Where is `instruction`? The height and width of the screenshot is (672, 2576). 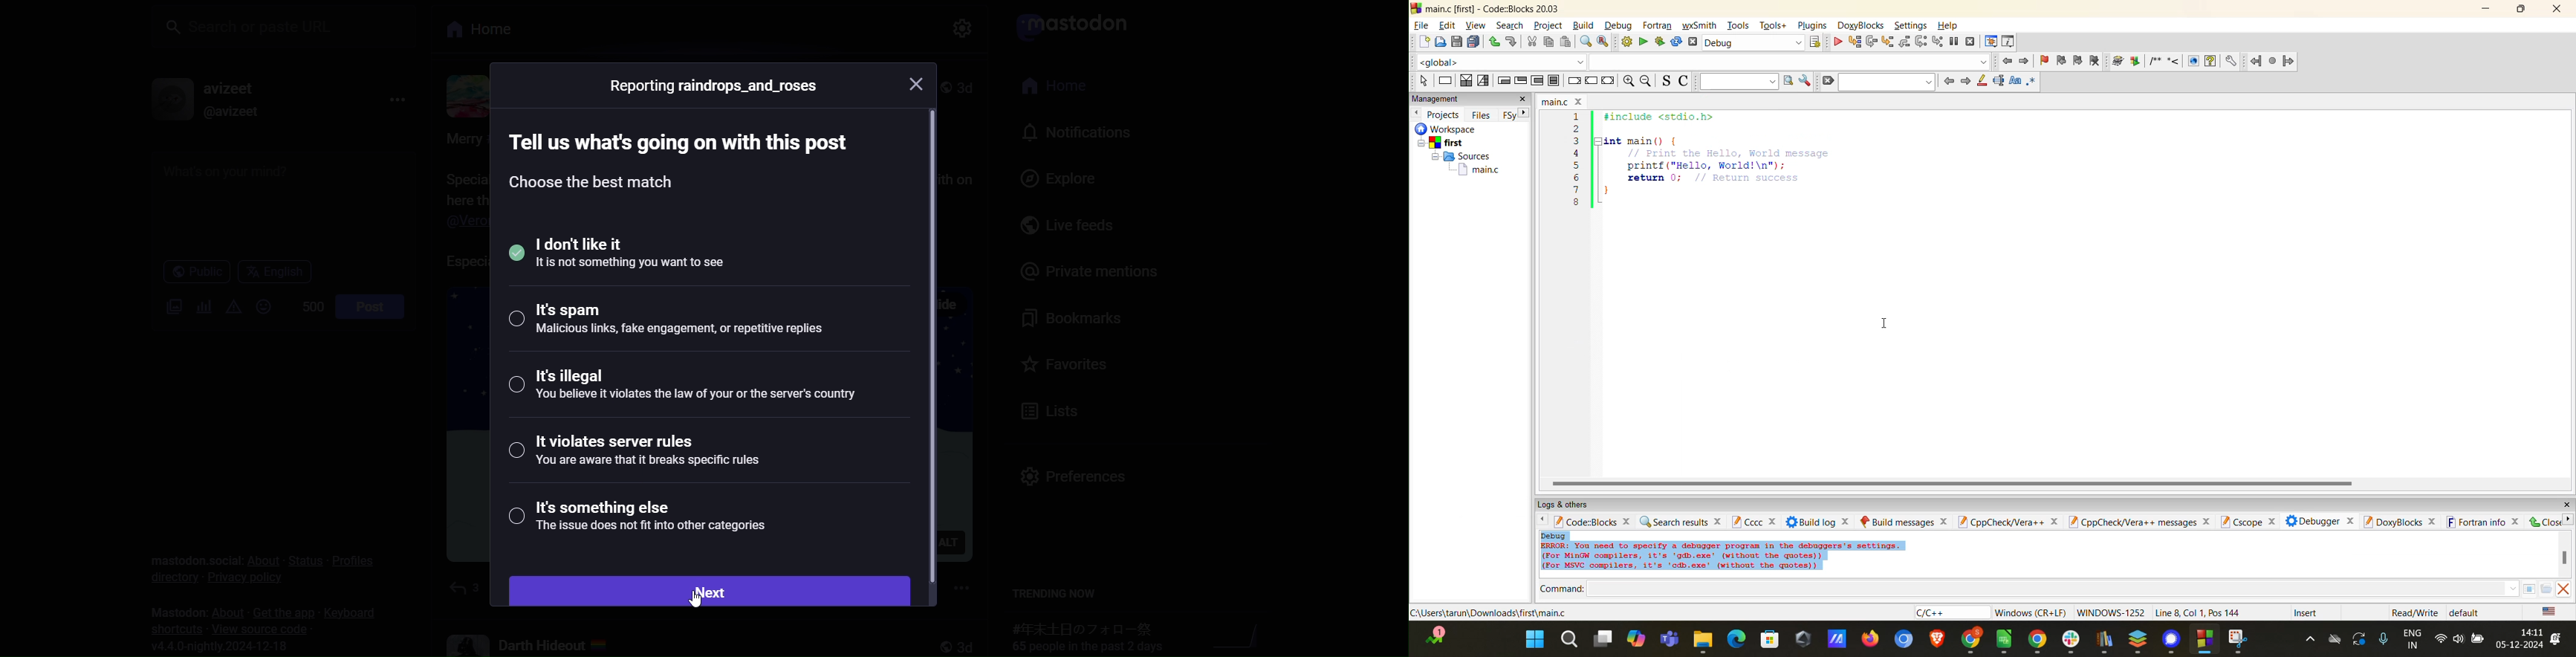 instruction is located at coordinates (669, 158).